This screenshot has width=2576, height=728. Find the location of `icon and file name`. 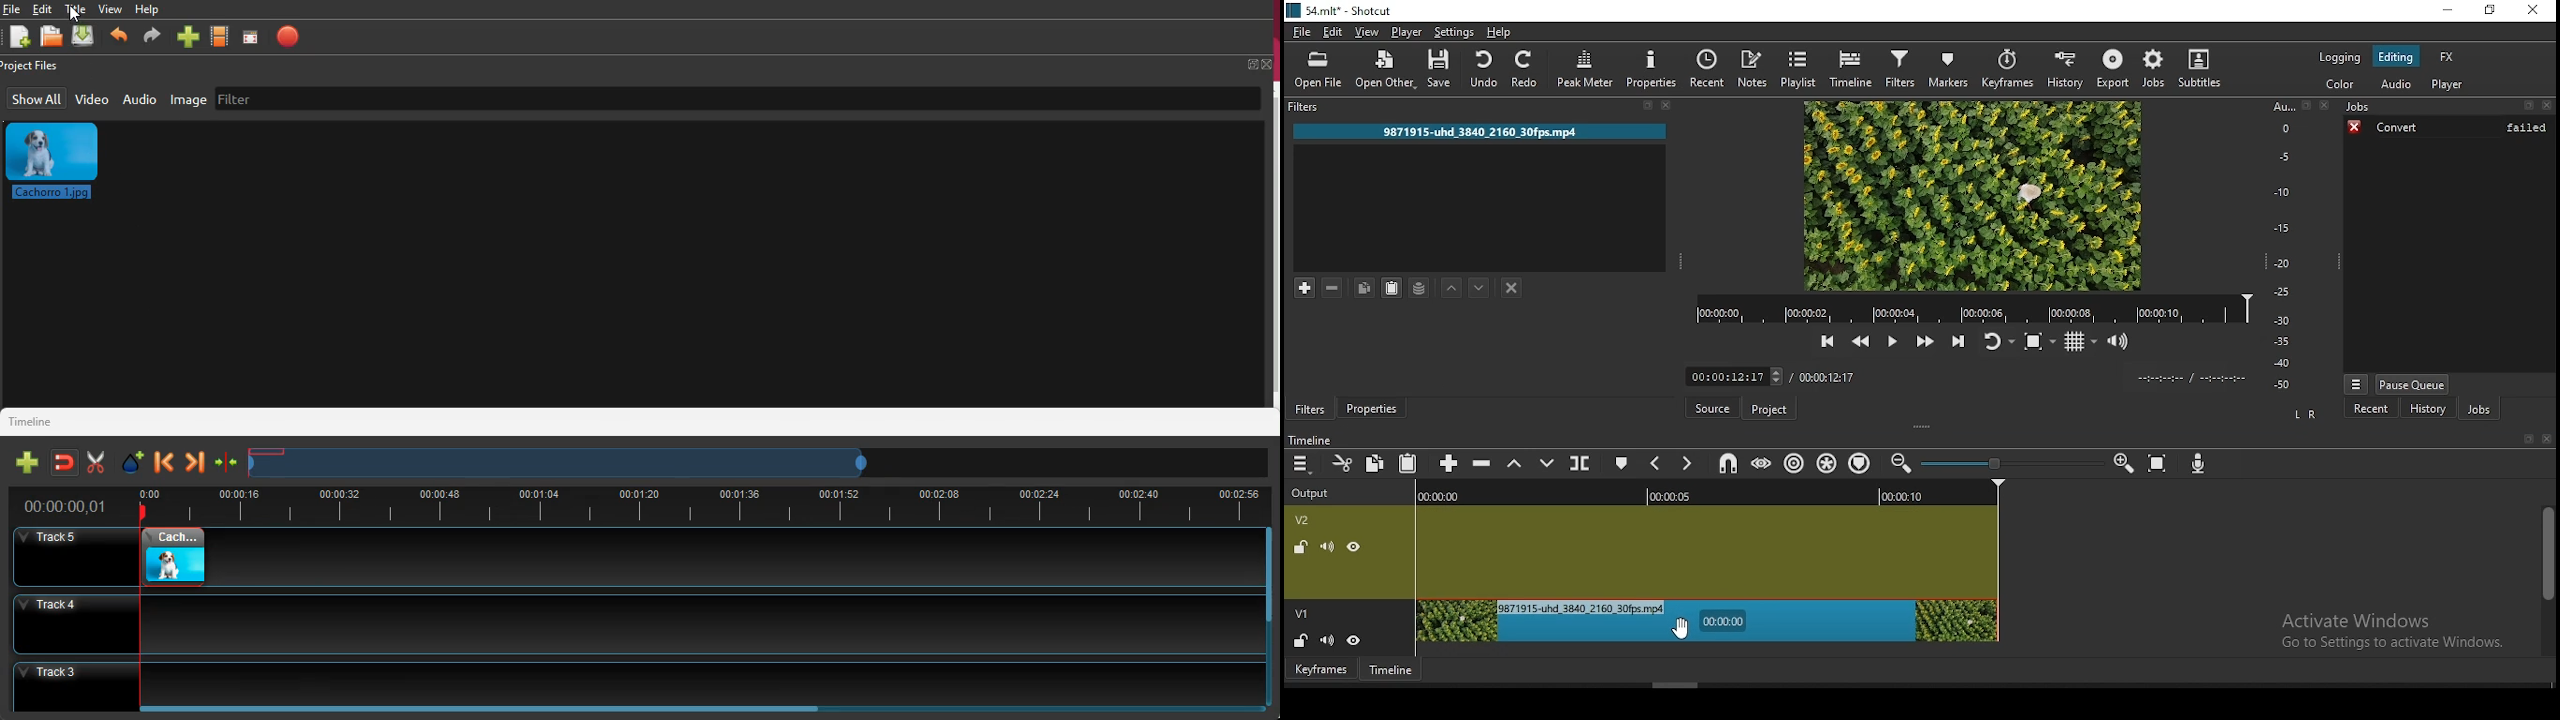

icon and file name is located at coordinates (1343, 9).